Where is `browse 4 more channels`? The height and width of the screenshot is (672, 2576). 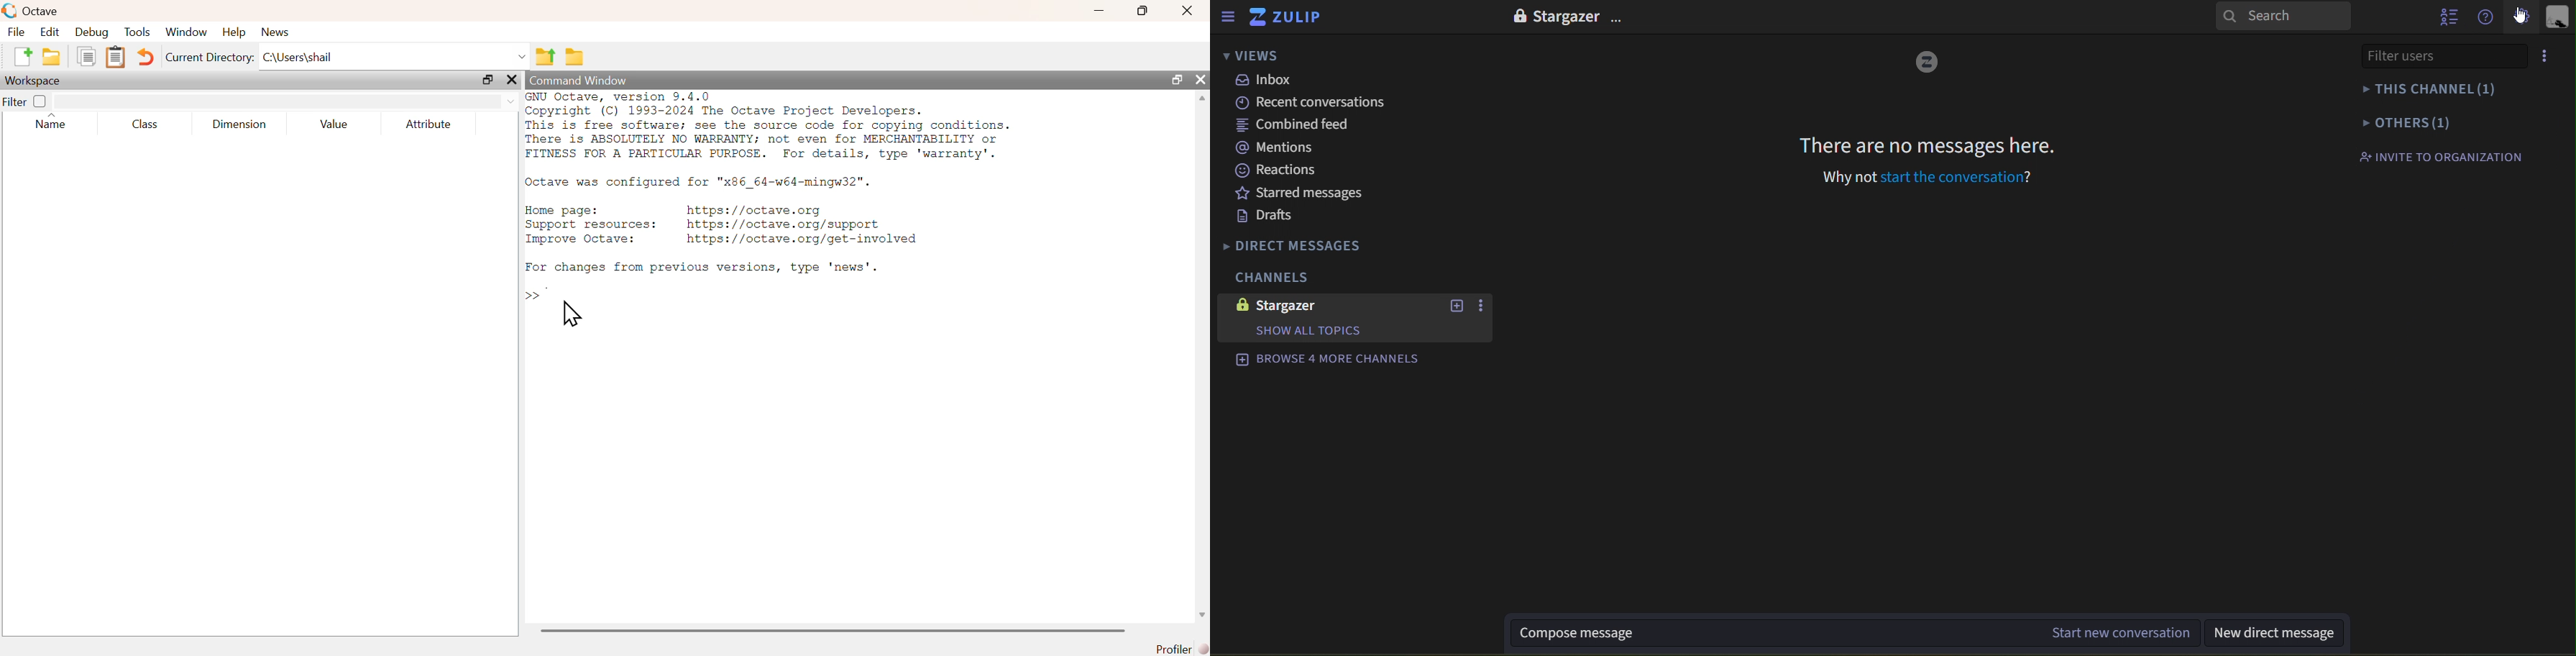
browse 4 more channels is located at coordinates (1336, 360).